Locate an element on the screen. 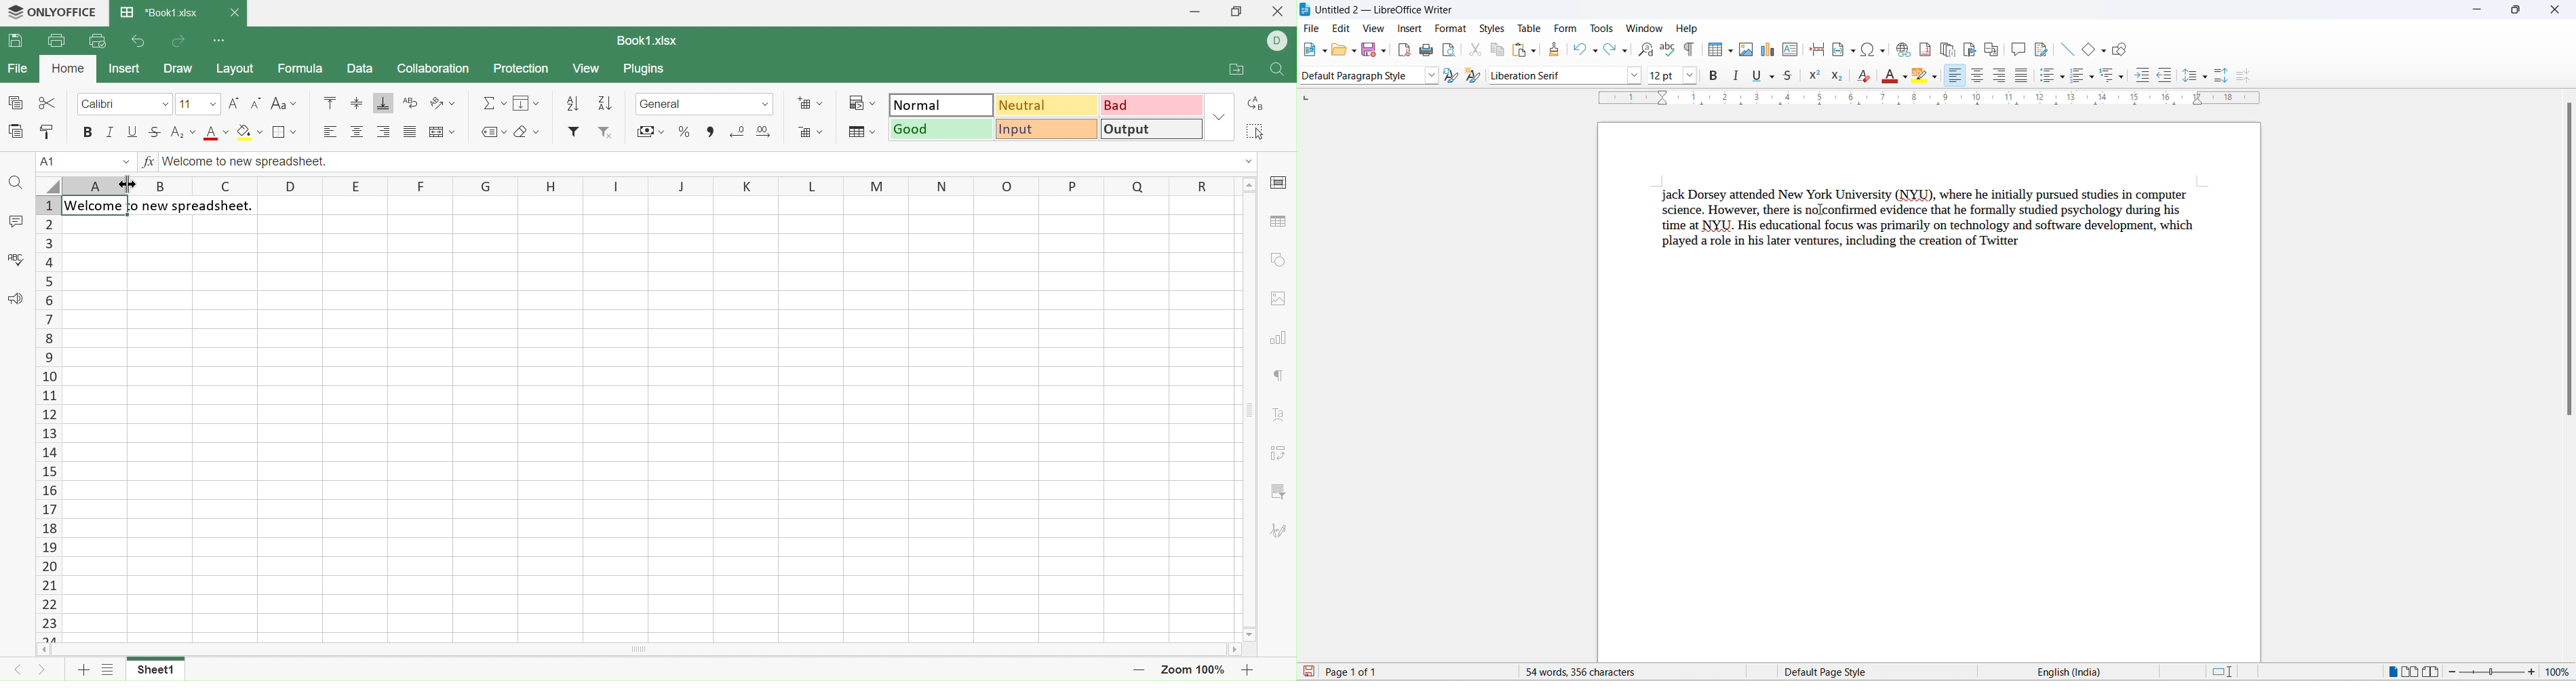 This screenshot has height=700, width=2576. save is located at coordinates (1369, 51).